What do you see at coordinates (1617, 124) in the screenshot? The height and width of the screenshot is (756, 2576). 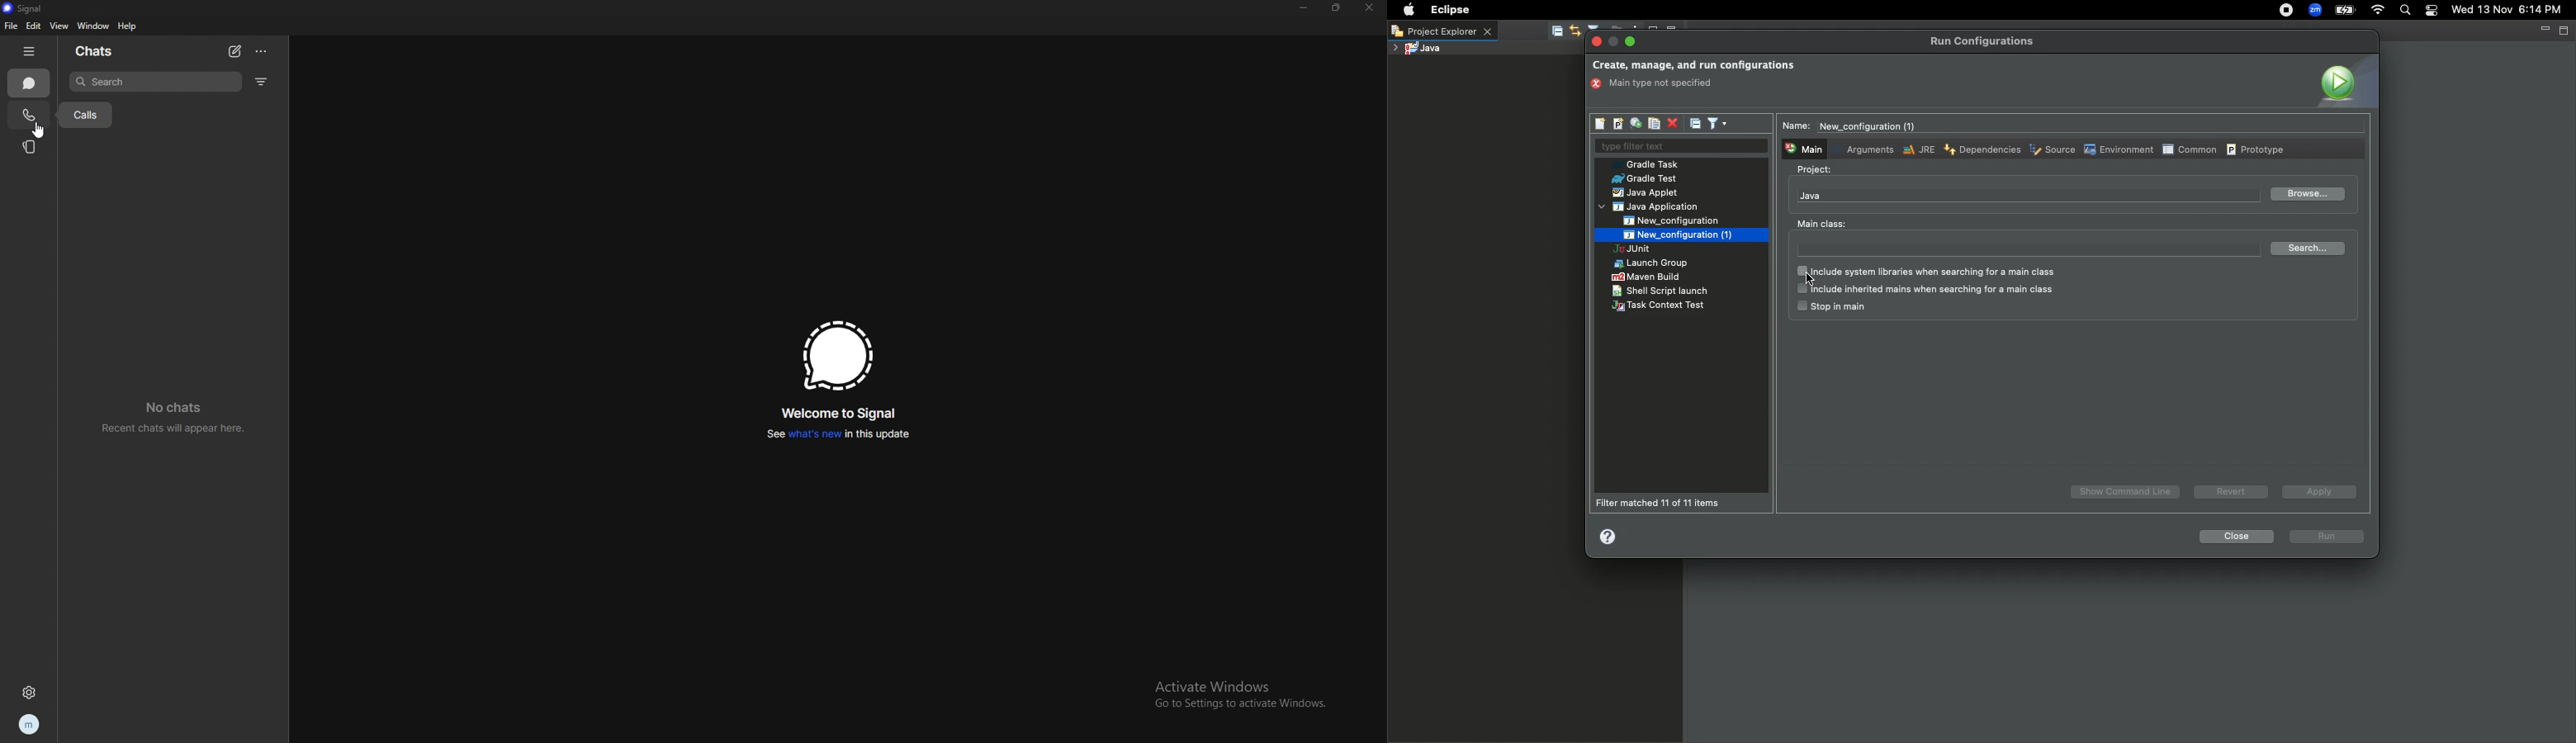 I see `New launch configuration prototype` at bounding box center [1617, 124].